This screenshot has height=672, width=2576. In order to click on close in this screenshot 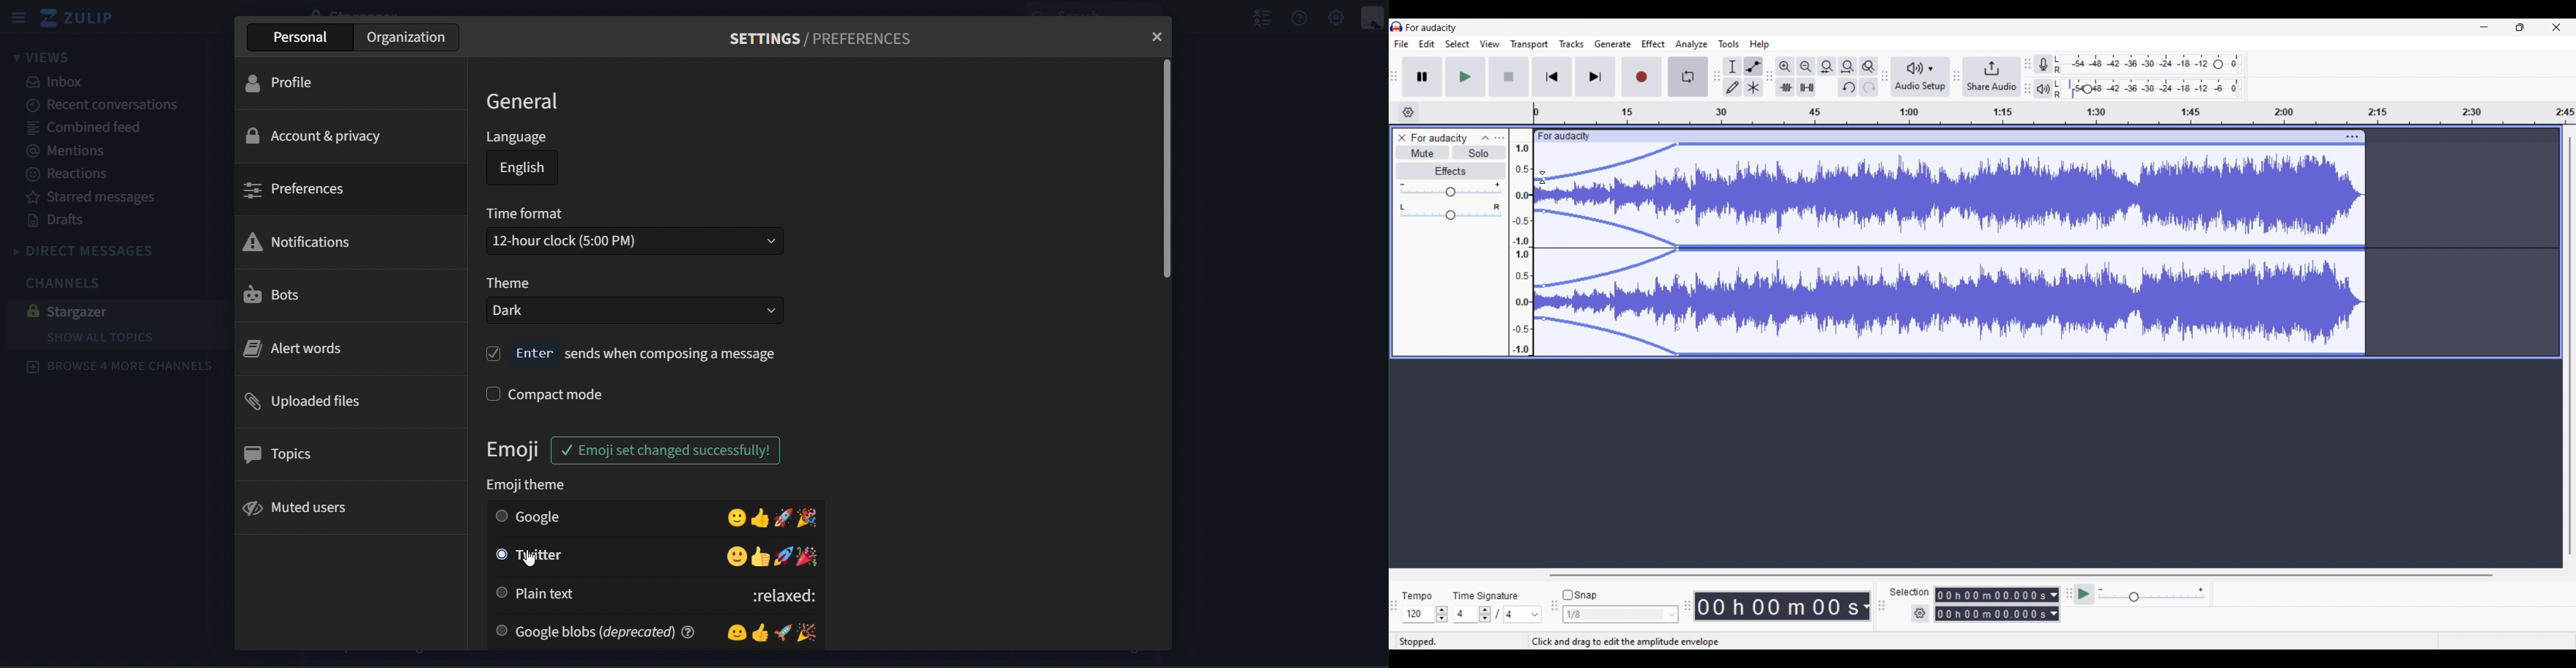, I will do `click(1158, 35)`.